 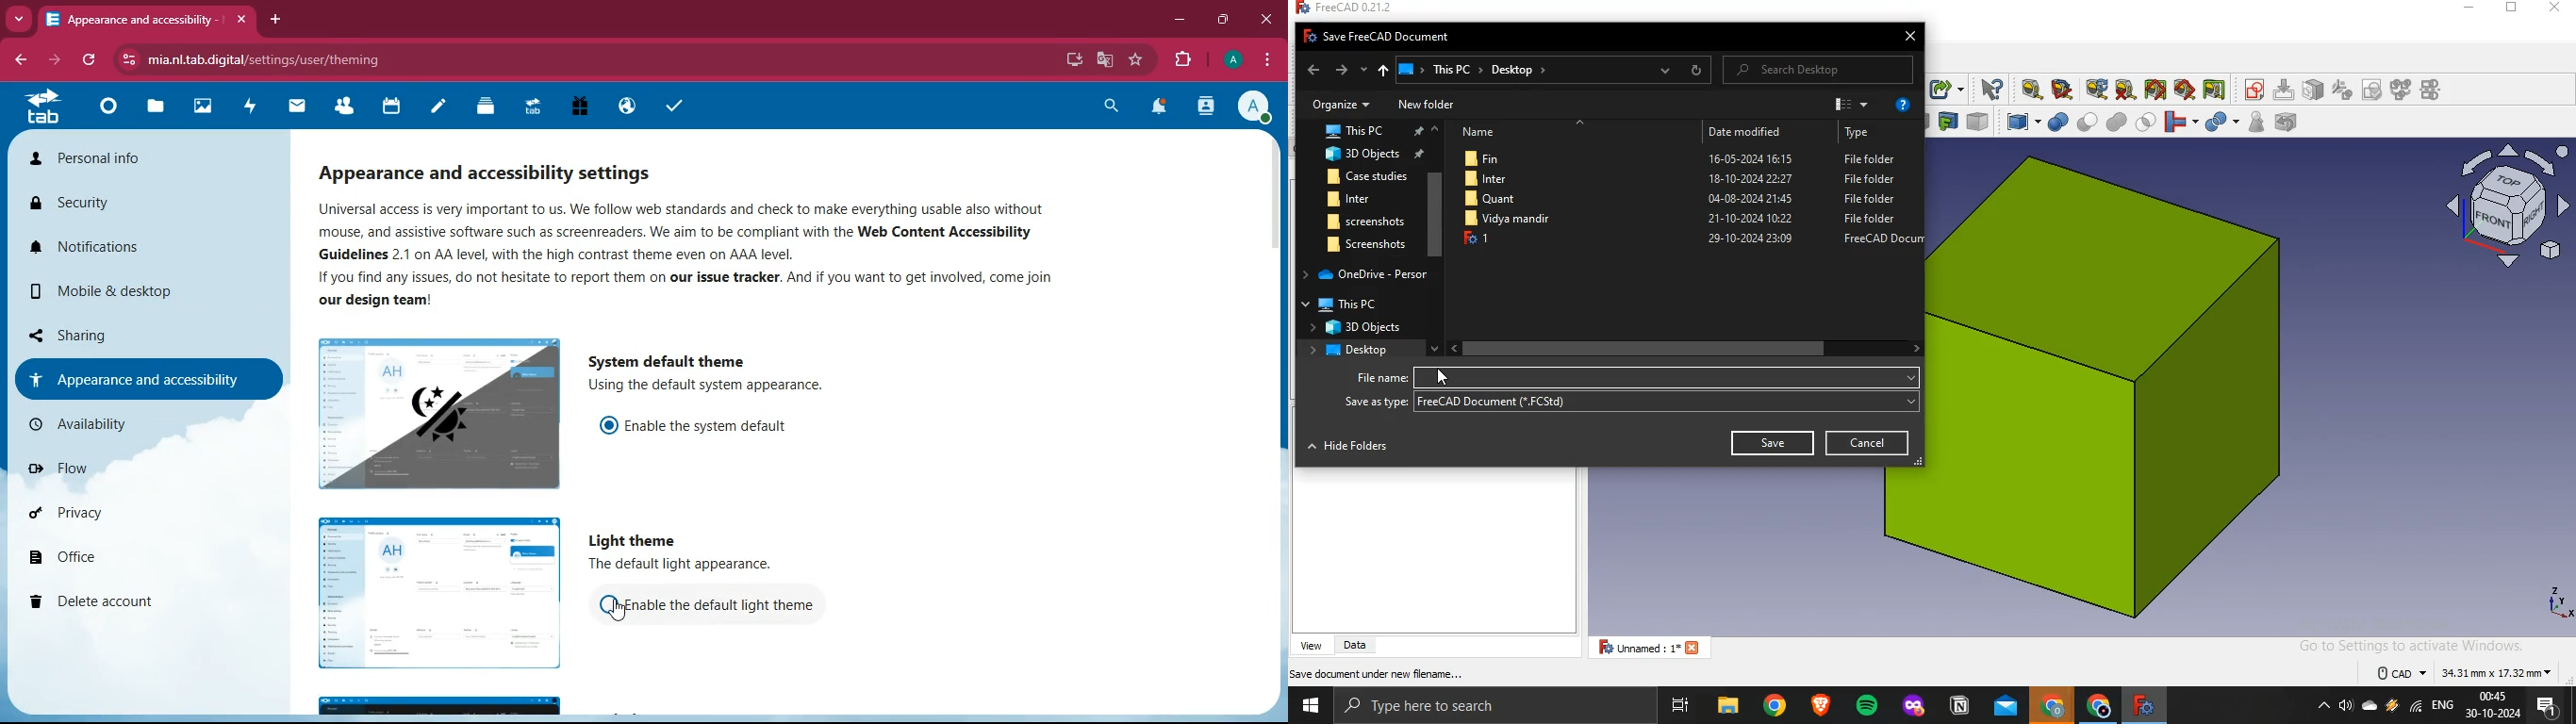 I want to click on files, so click(x=154, y=107).